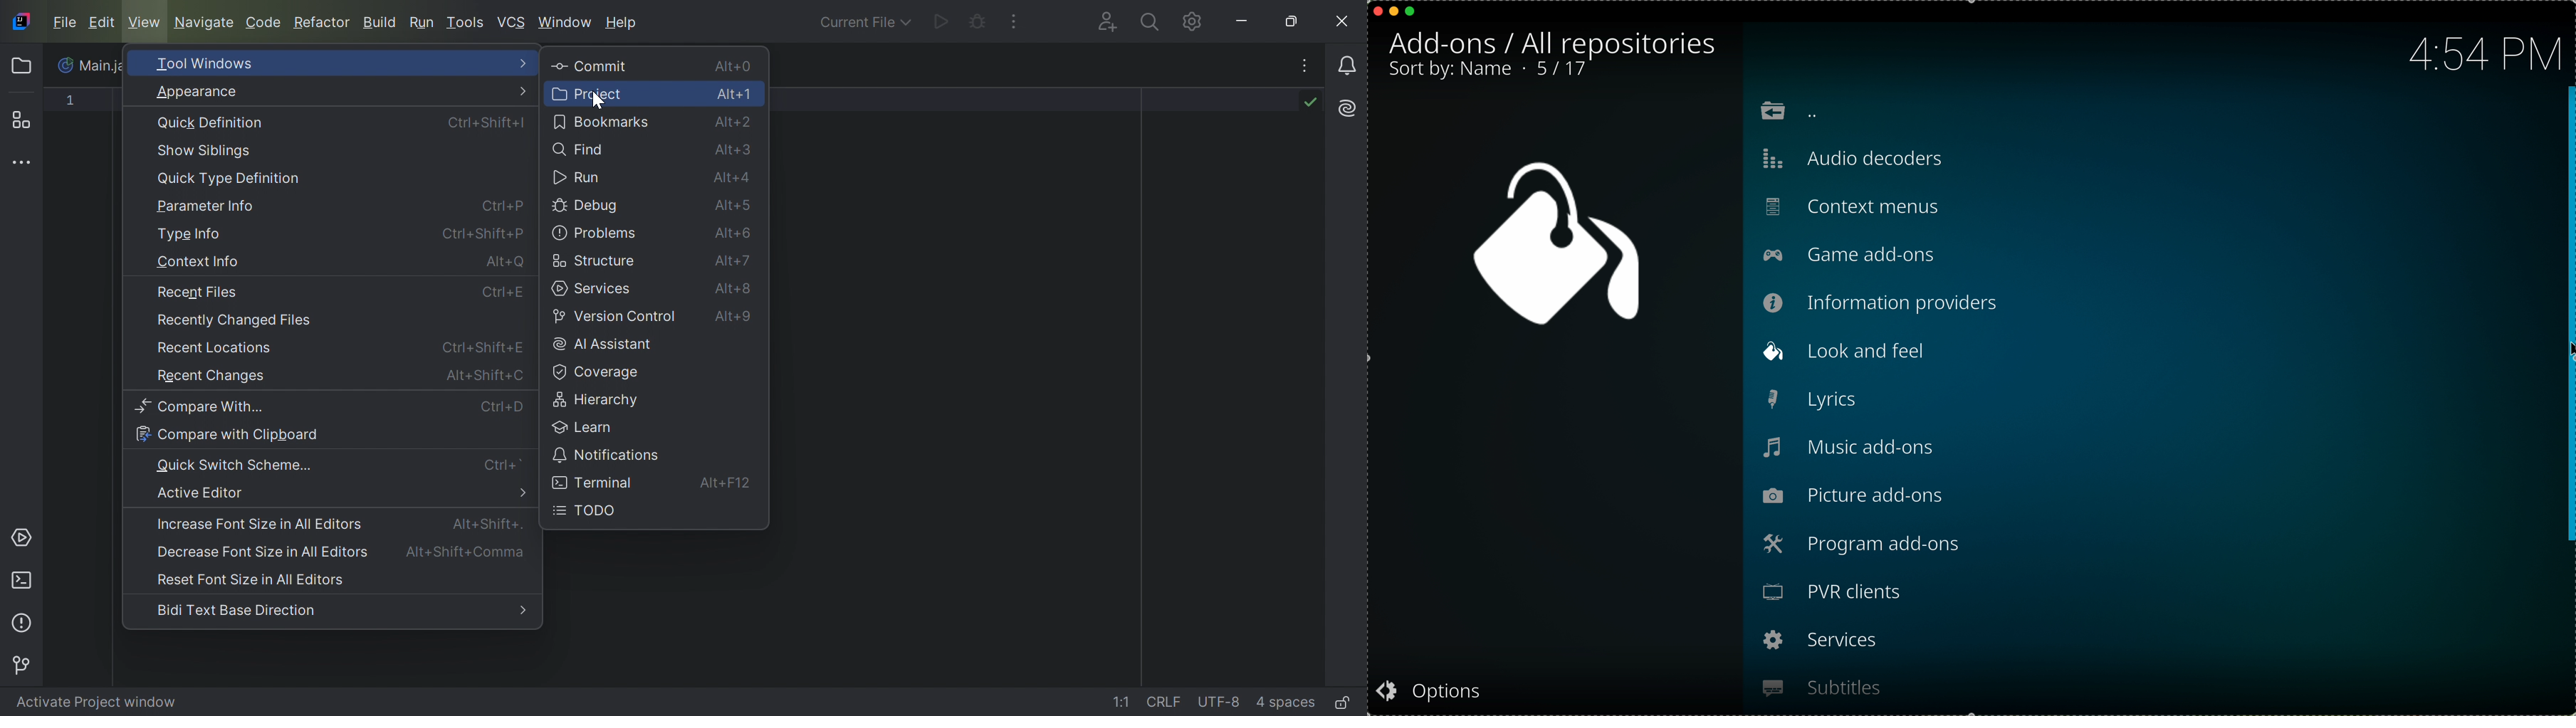 This screenshot has height=728, width=2576. What do you see at coordinates (581, 426) in the screenshot?
I see `Learn` at bounding box center [581, 426].